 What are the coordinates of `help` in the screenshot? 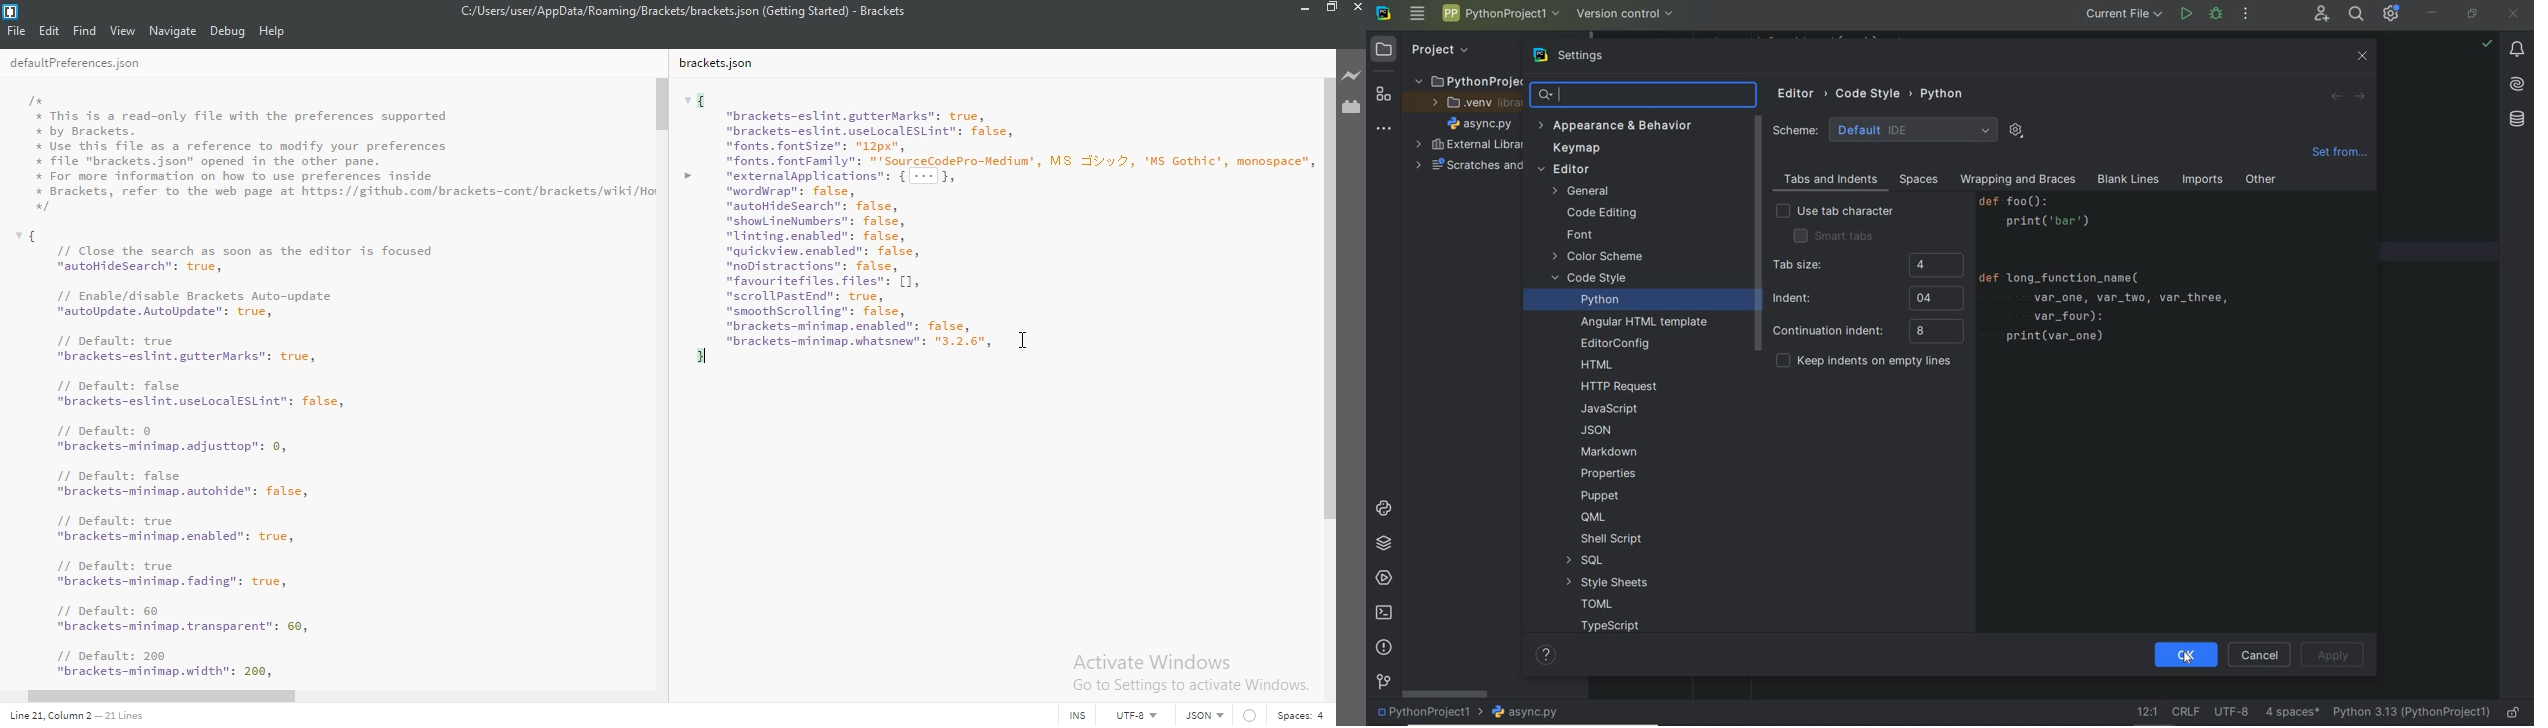 It's located at (272, 32).